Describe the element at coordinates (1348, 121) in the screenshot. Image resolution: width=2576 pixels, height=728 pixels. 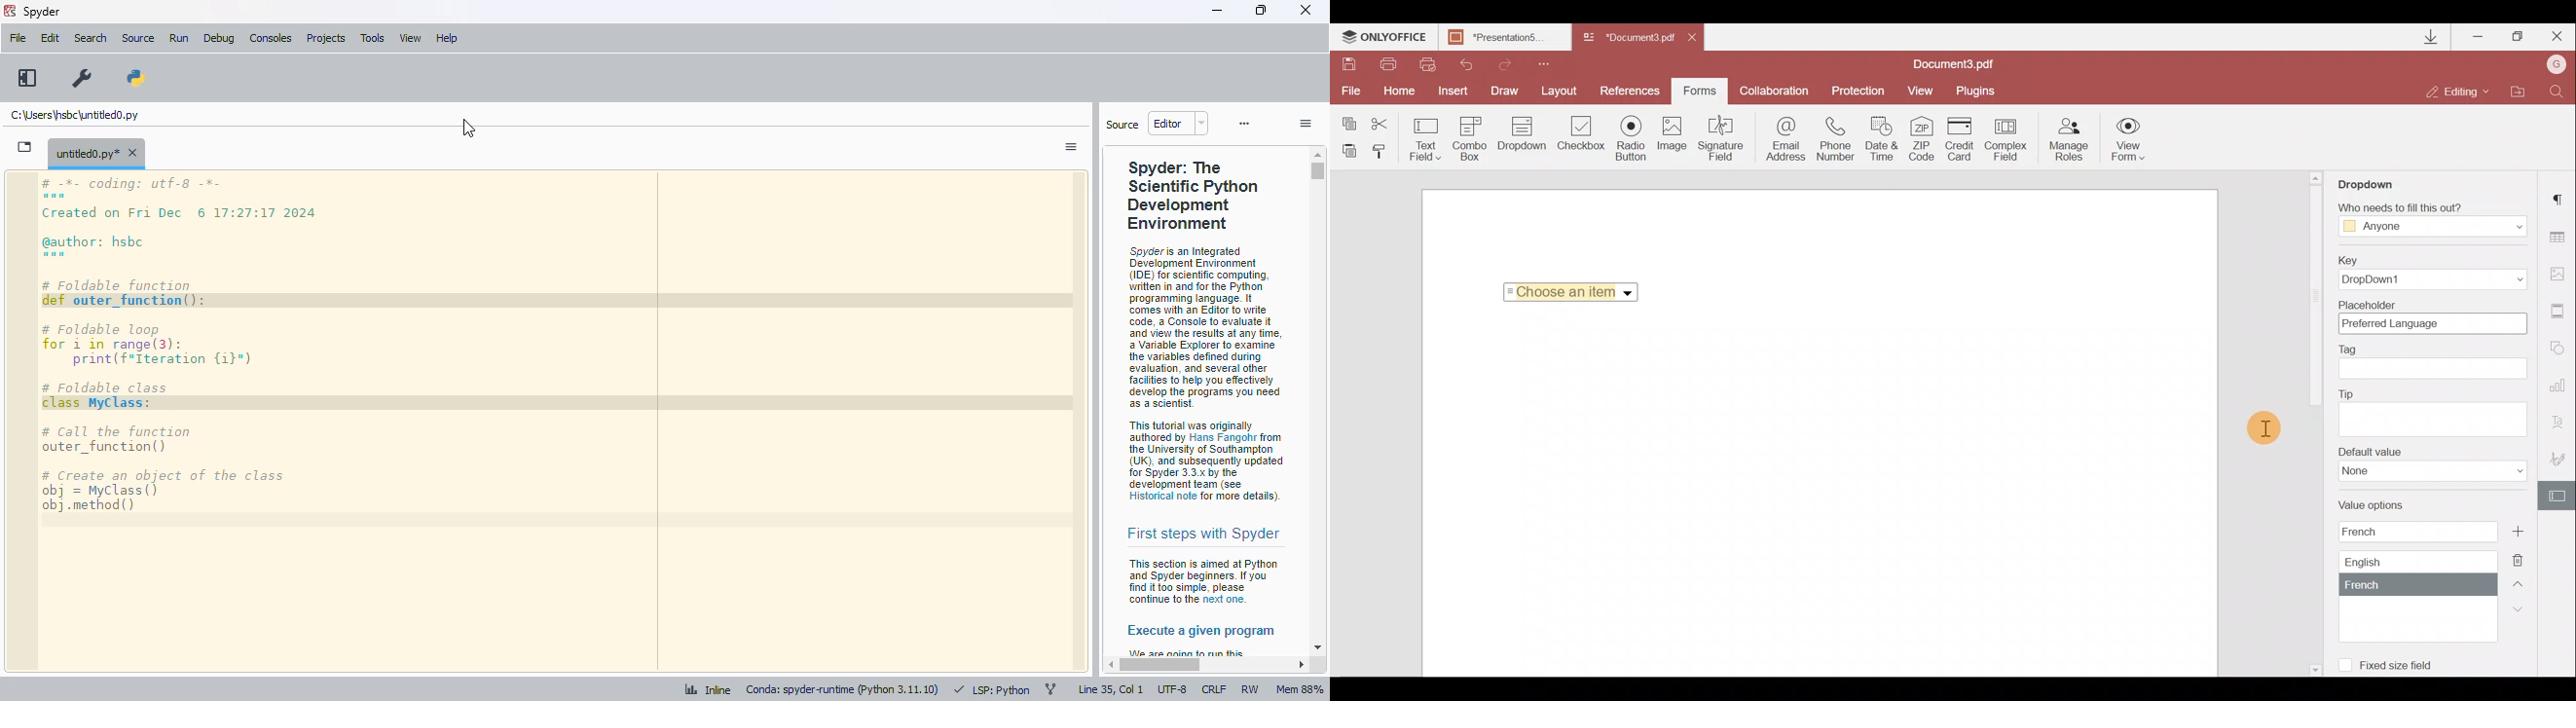
I see `Copy` at that location.